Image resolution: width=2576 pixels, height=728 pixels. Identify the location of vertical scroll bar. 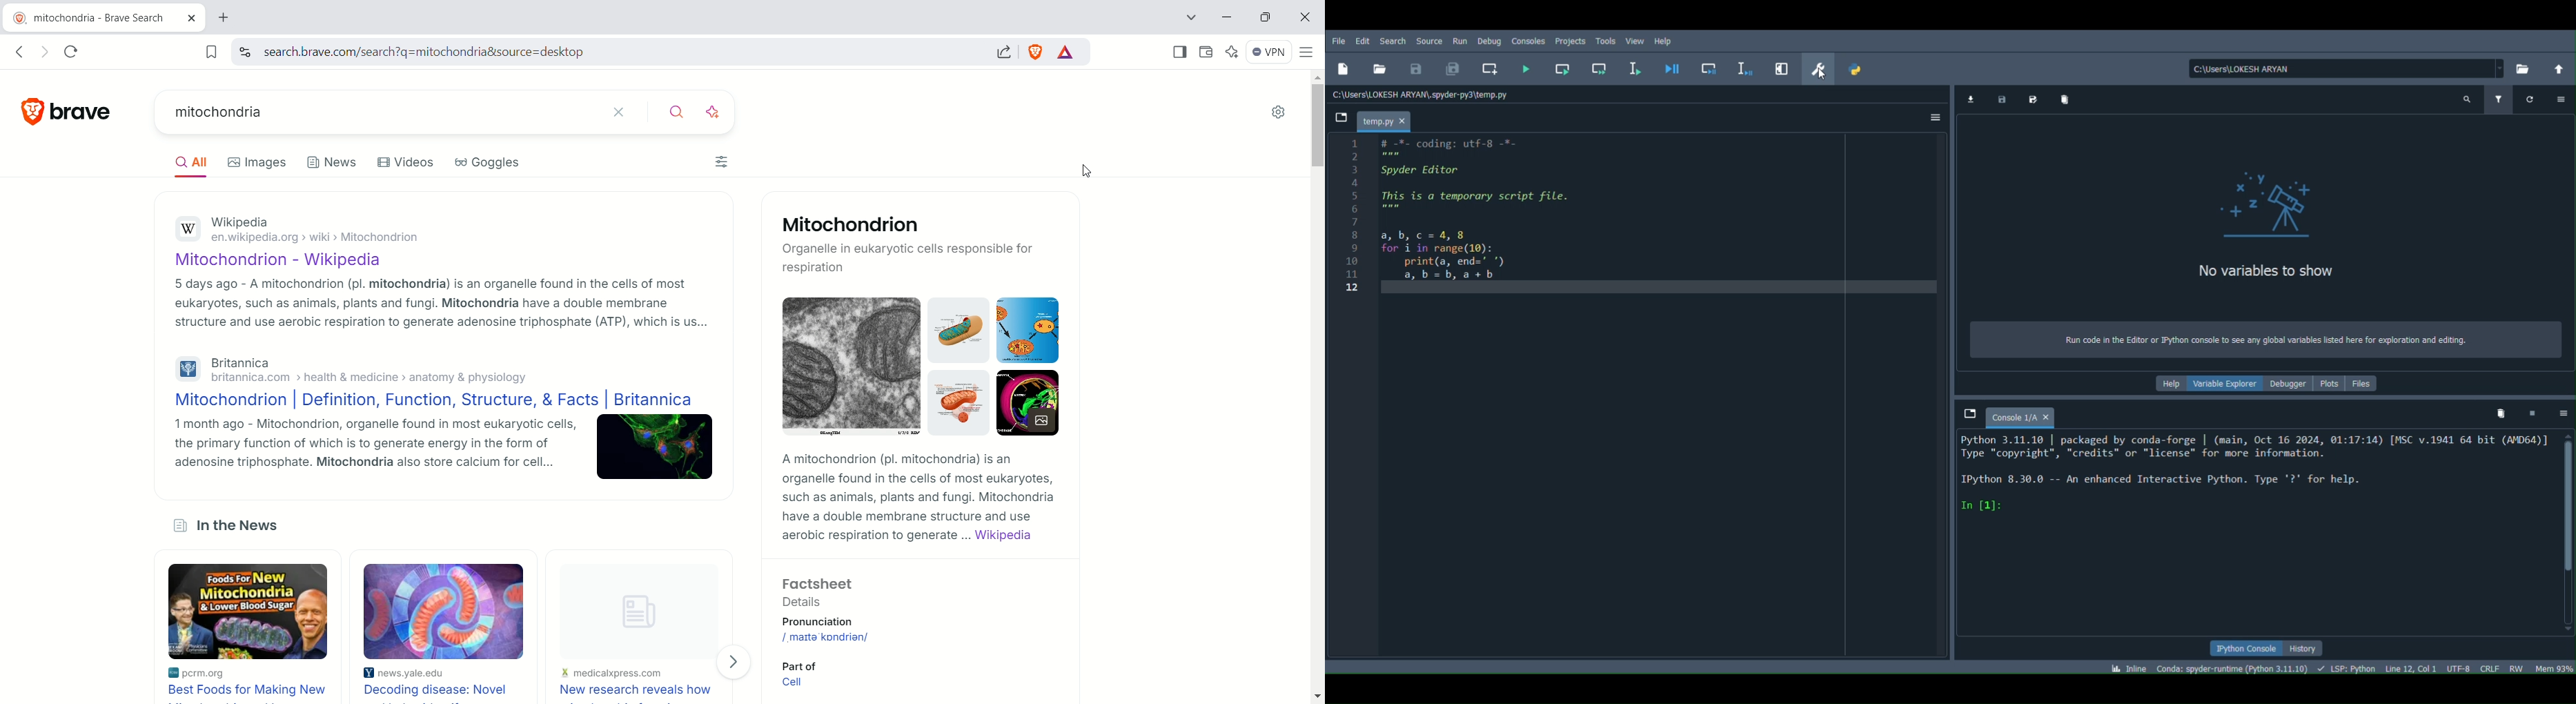
(1317, 388).